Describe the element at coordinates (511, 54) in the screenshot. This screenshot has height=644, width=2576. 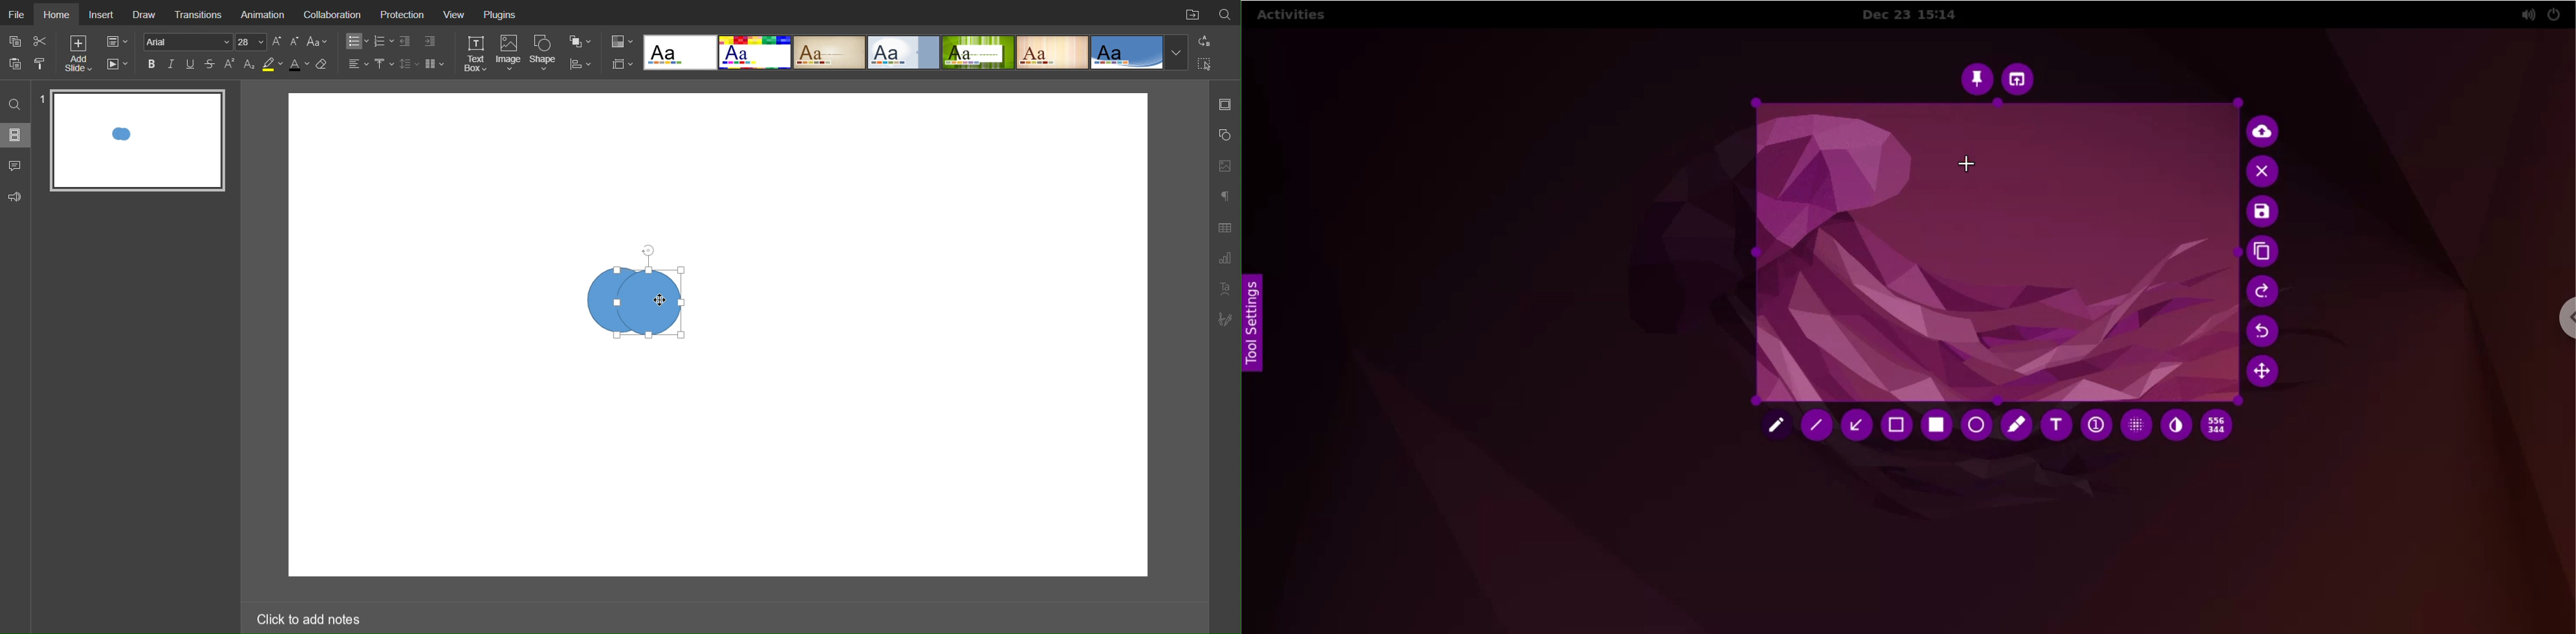
I see `Image` at that location.